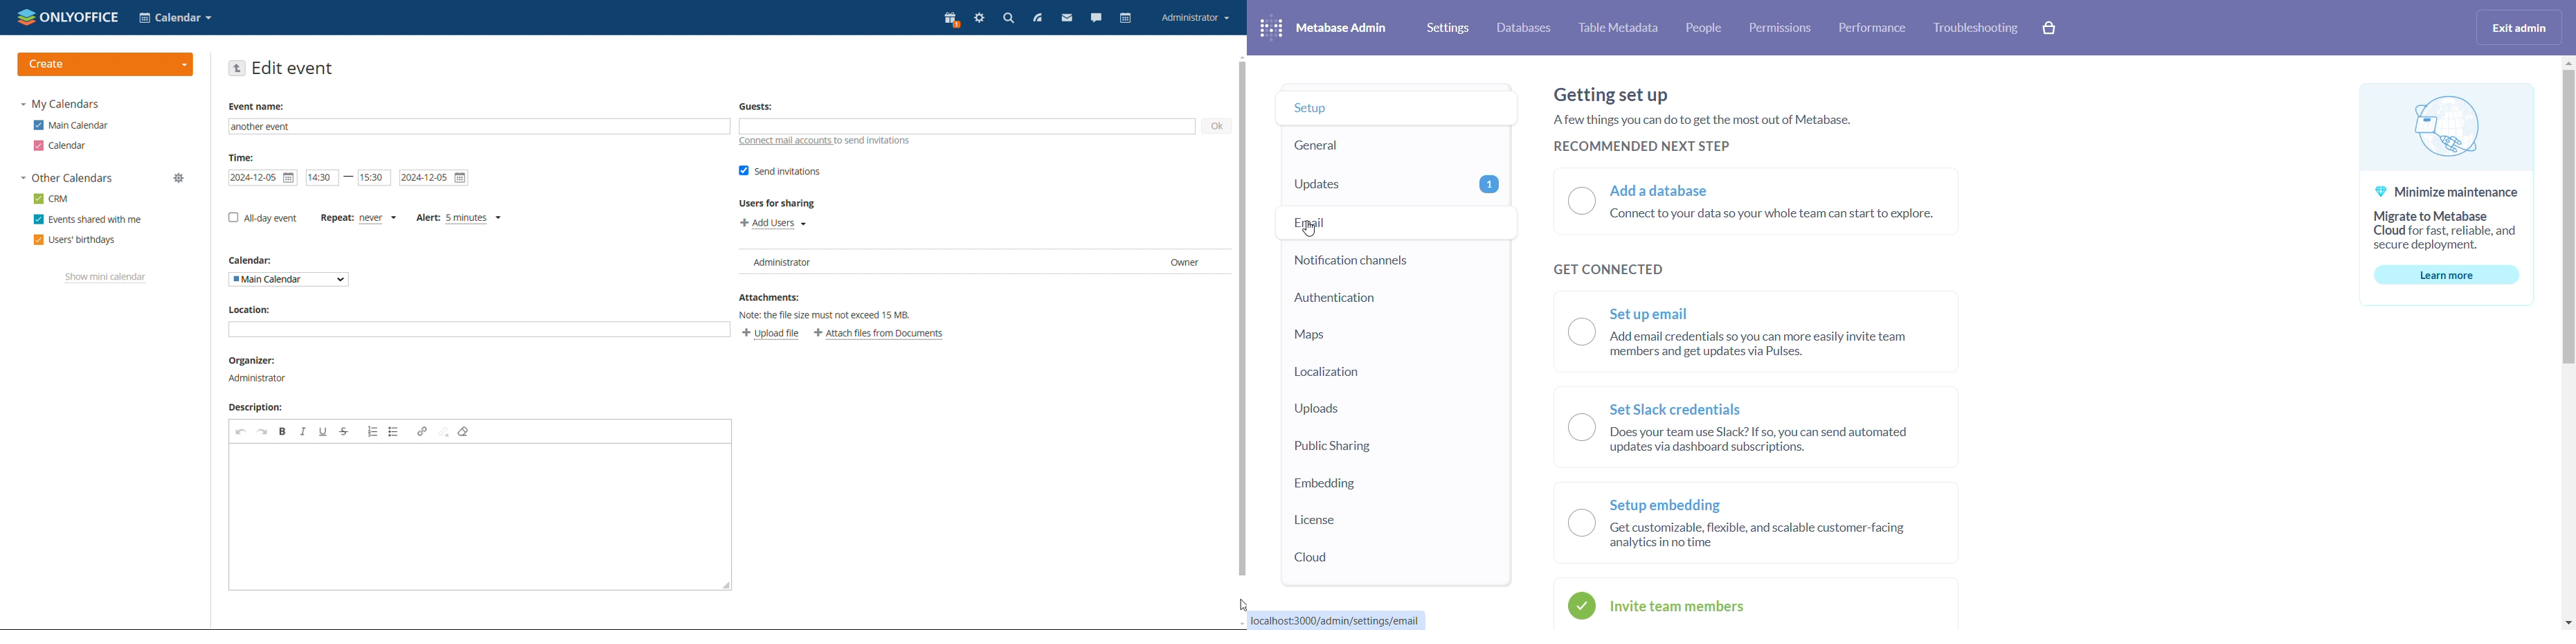 The width and height of the screenshot is (2576, 644). What do you see at coordinates (69, 17) in the screenshot?
I see `logo` at bounding box center [69, 17].